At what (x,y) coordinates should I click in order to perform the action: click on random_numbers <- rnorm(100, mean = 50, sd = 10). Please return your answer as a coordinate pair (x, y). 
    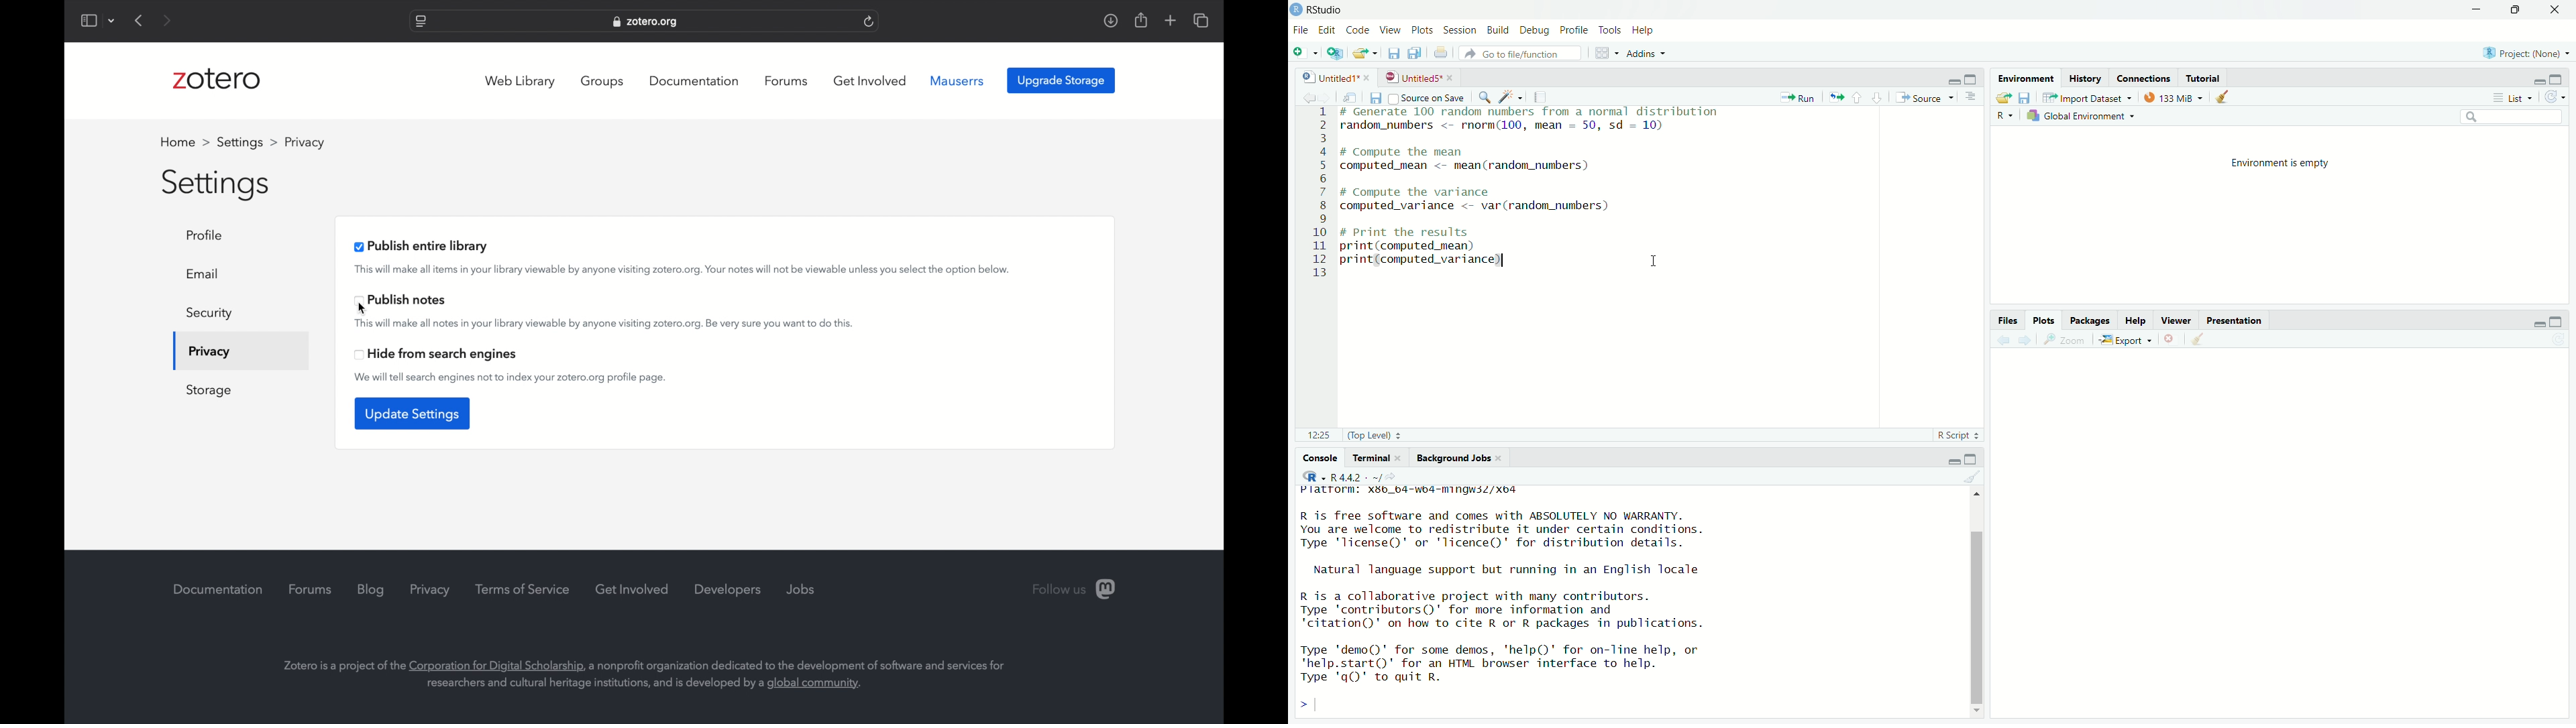
    Looking at the image, I should click on (1519, 125).